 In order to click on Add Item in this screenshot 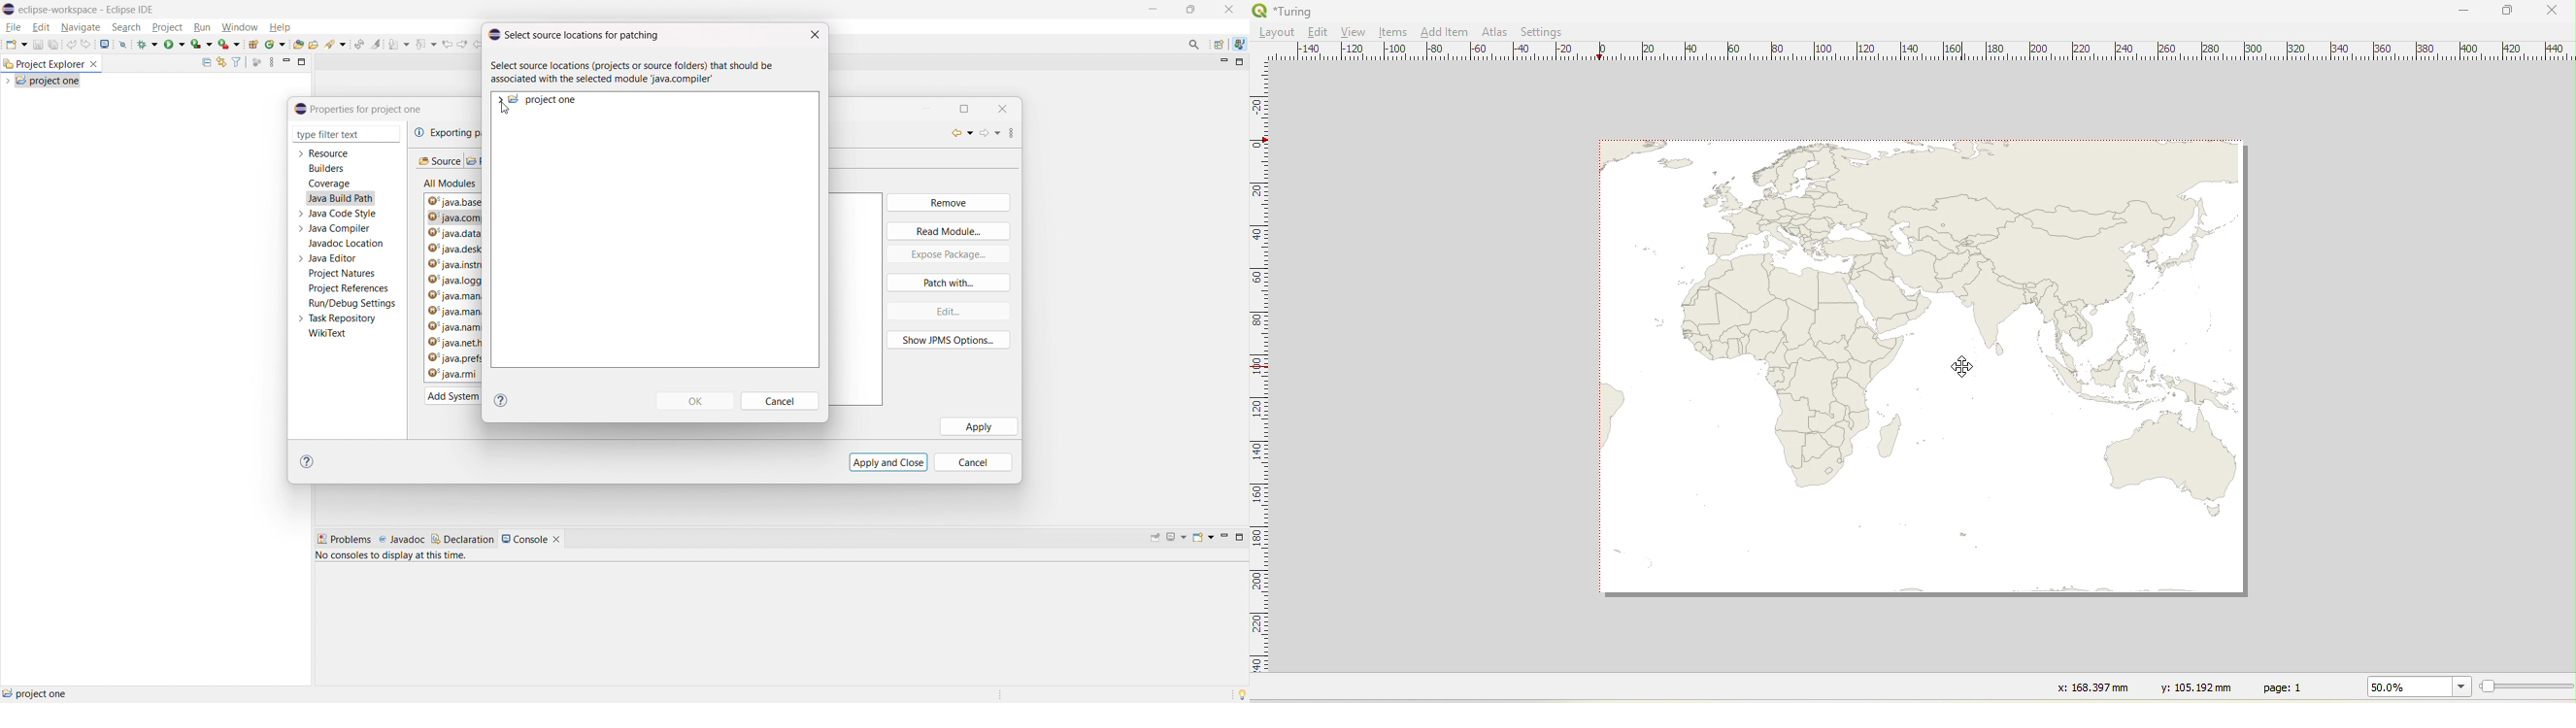, I will do `click(1444, 32)`.